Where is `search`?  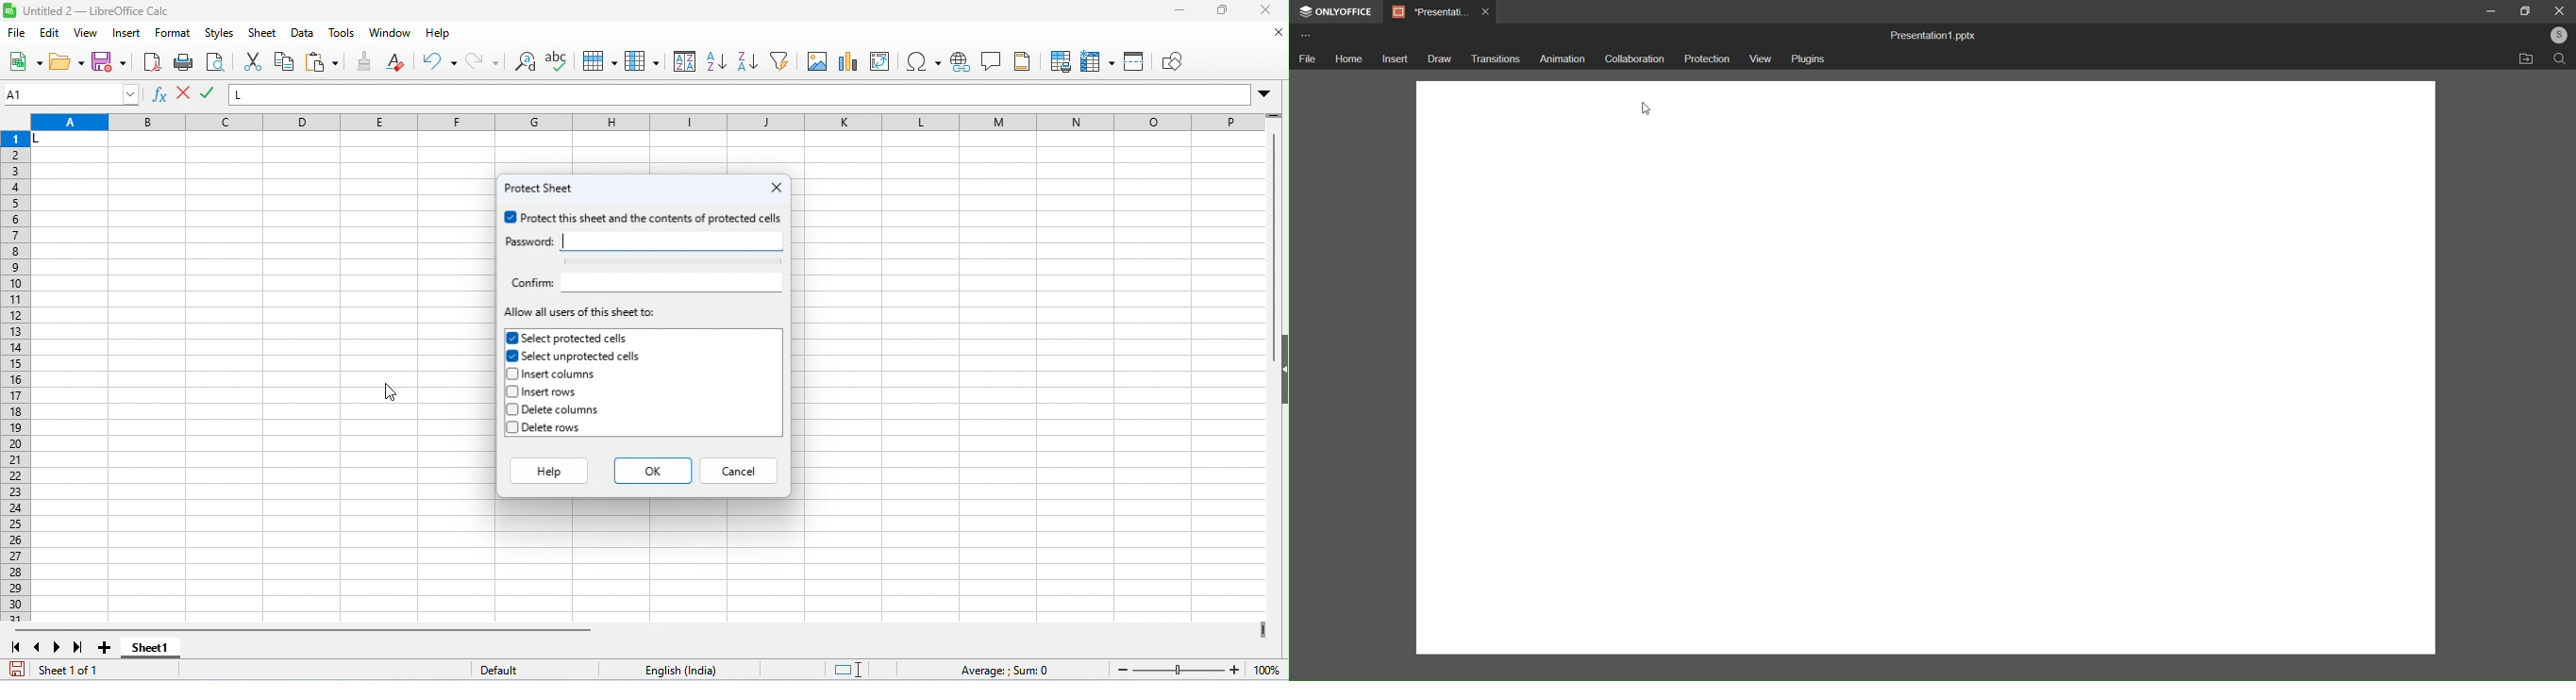
search is located at coordinates (2558, 60).